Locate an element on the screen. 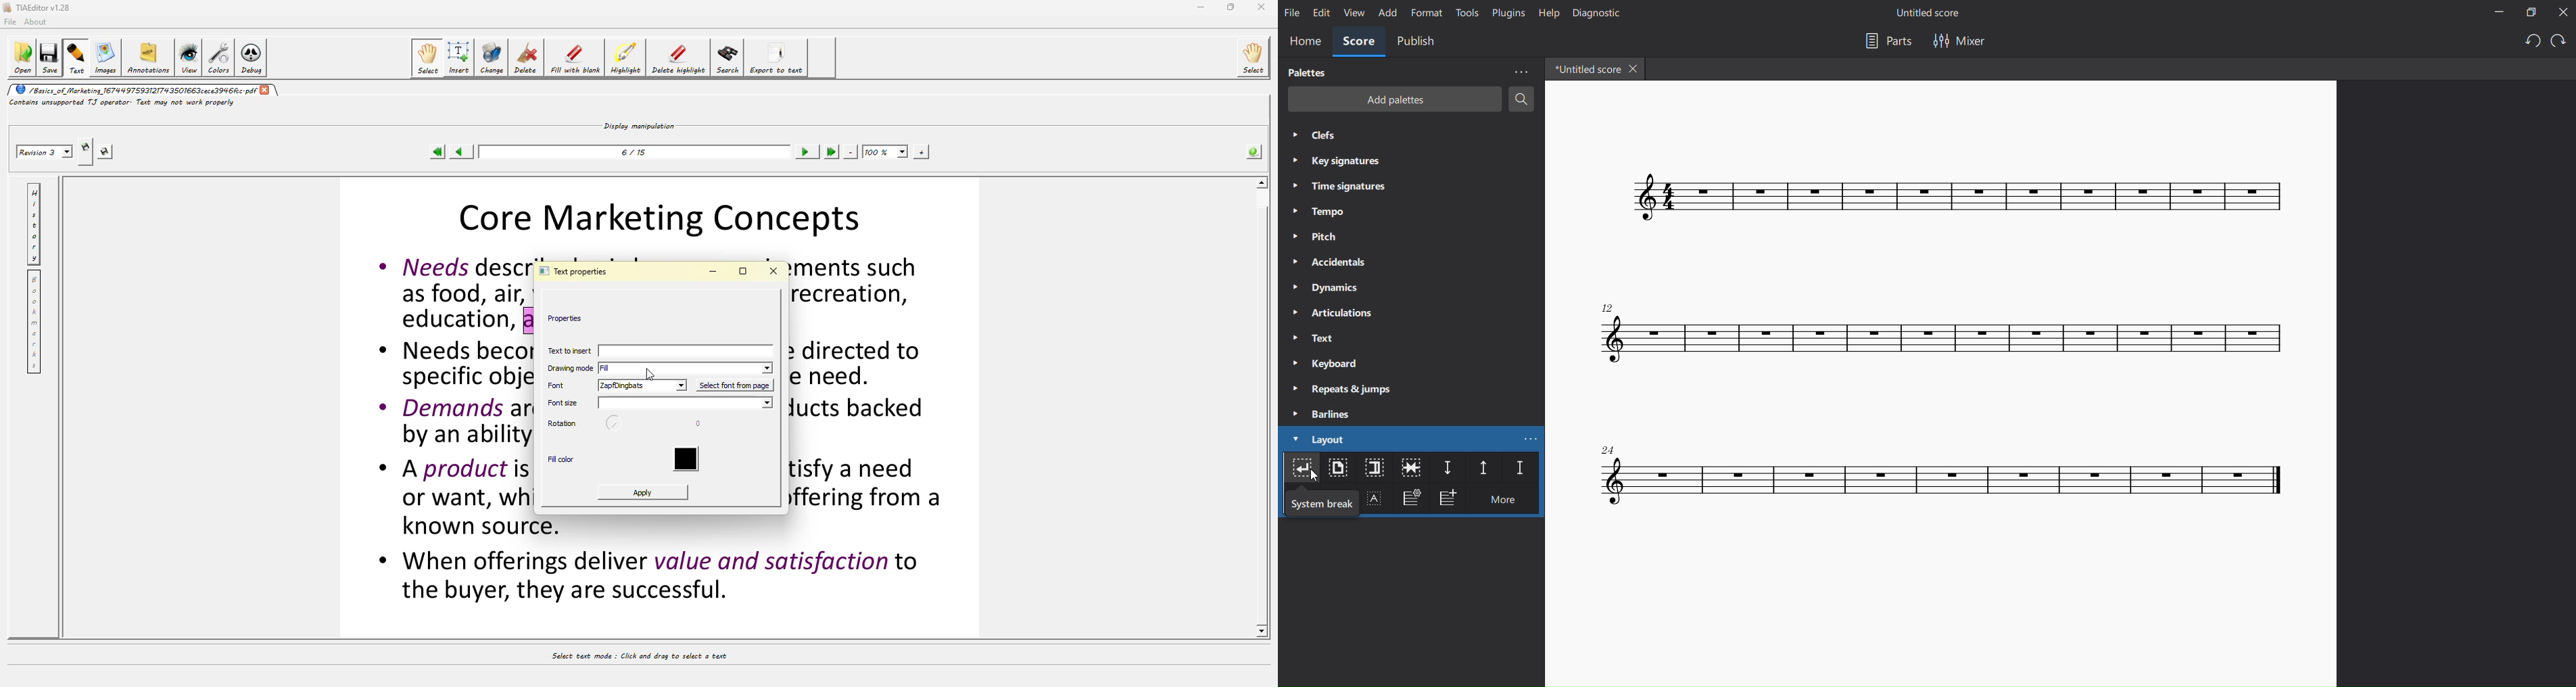 The height and width of the screenshot is (700, 2576). score is located at coordinates (1359, 43).